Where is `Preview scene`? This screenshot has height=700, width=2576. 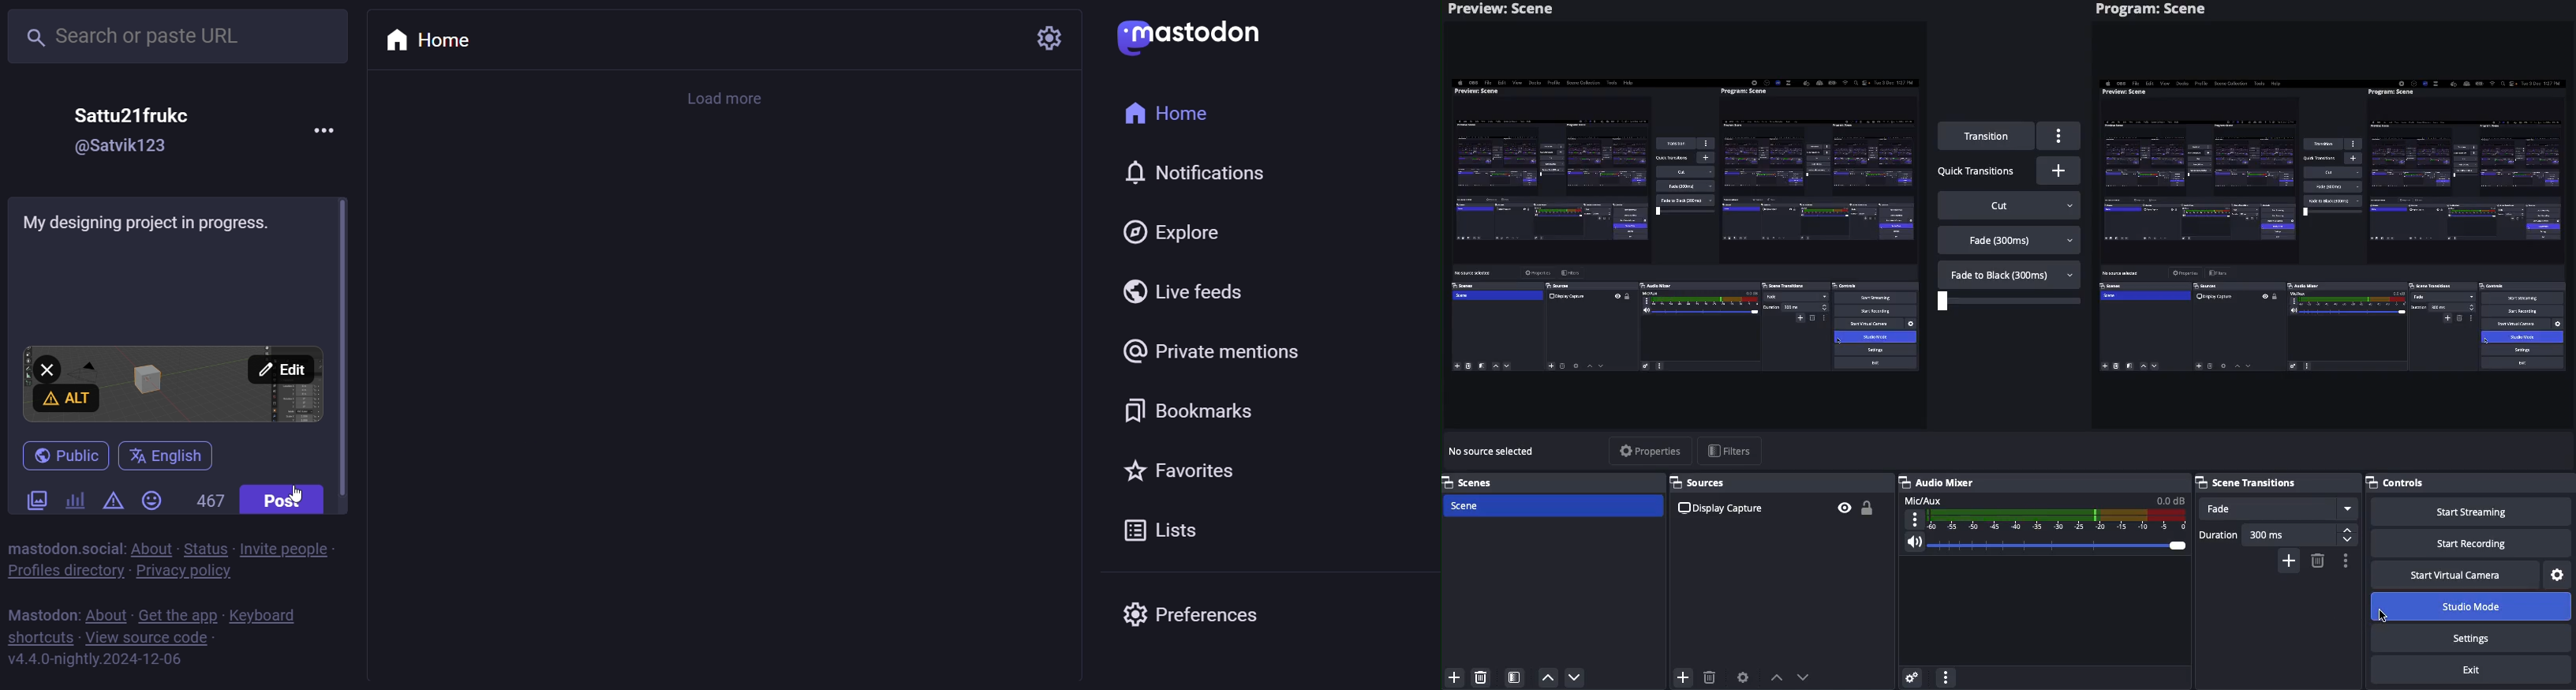
Preview scene is located at coordinates (1512, 11).